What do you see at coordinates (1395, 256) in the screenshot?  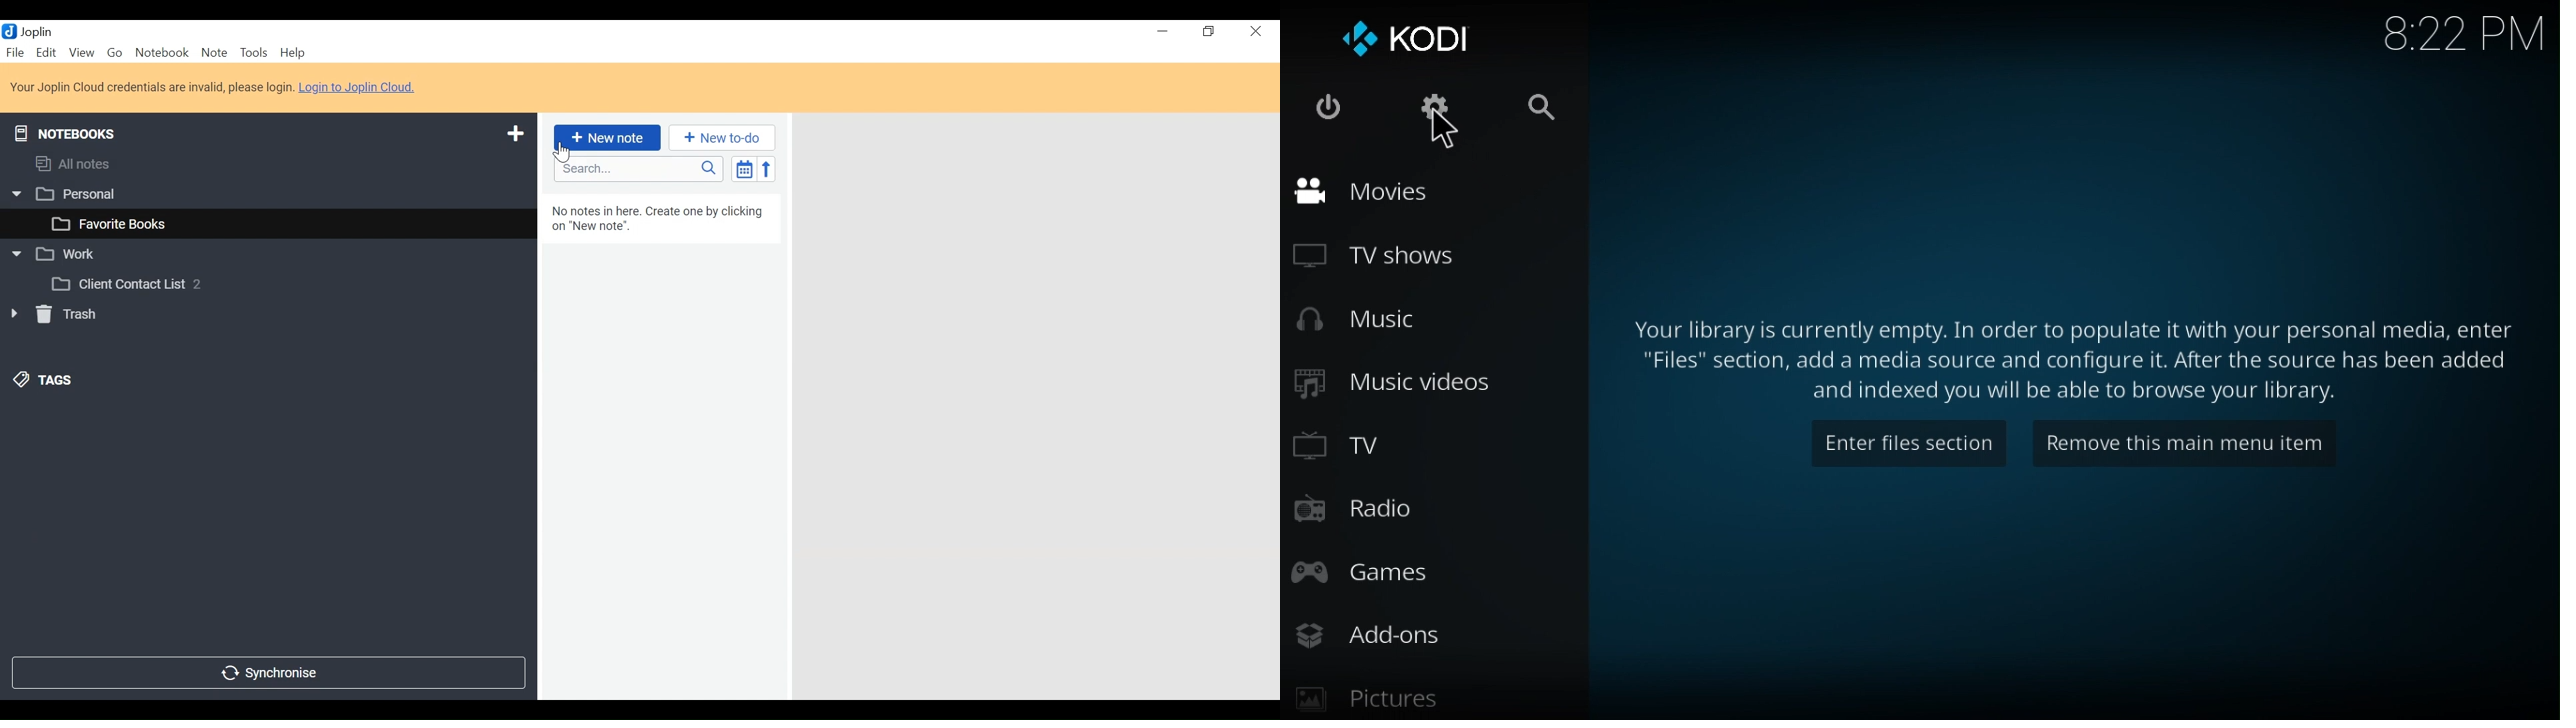 I see `tv shows` at bounding box center [1395, 256].